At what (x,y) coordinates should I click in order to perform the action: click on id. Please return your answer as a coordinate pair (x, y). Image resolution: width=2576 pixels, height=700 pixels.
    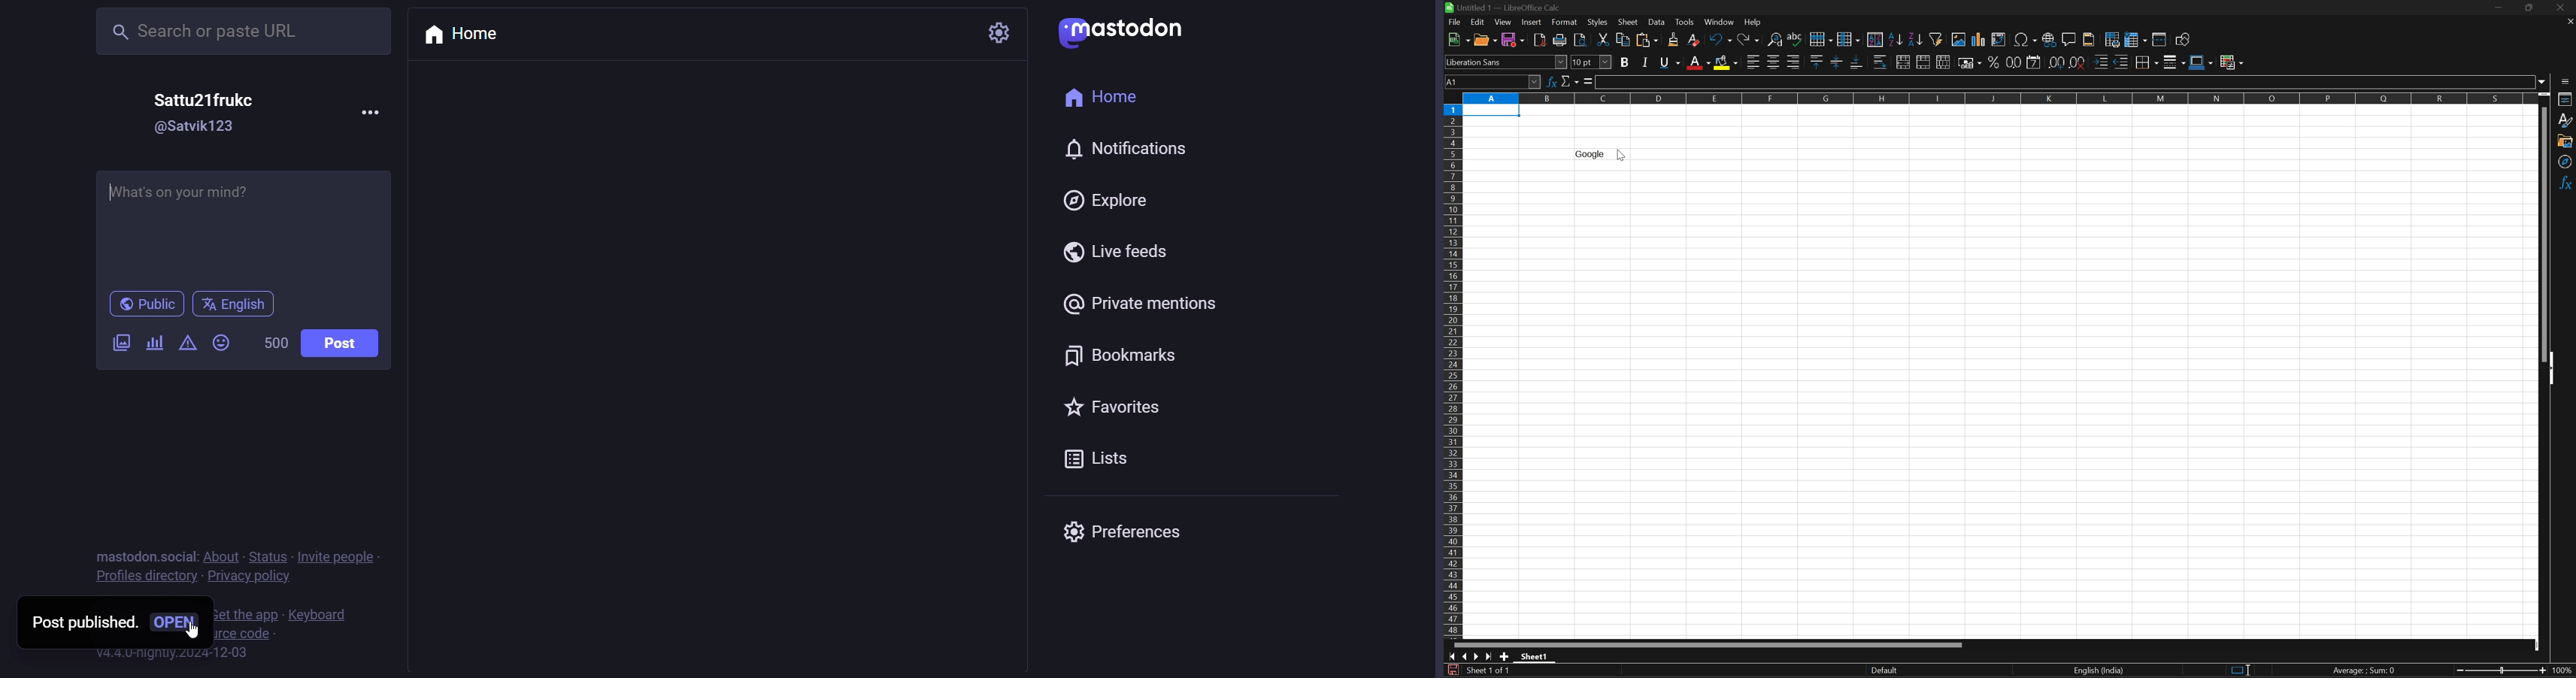
    Looking at the image, I should click on (195, 129).